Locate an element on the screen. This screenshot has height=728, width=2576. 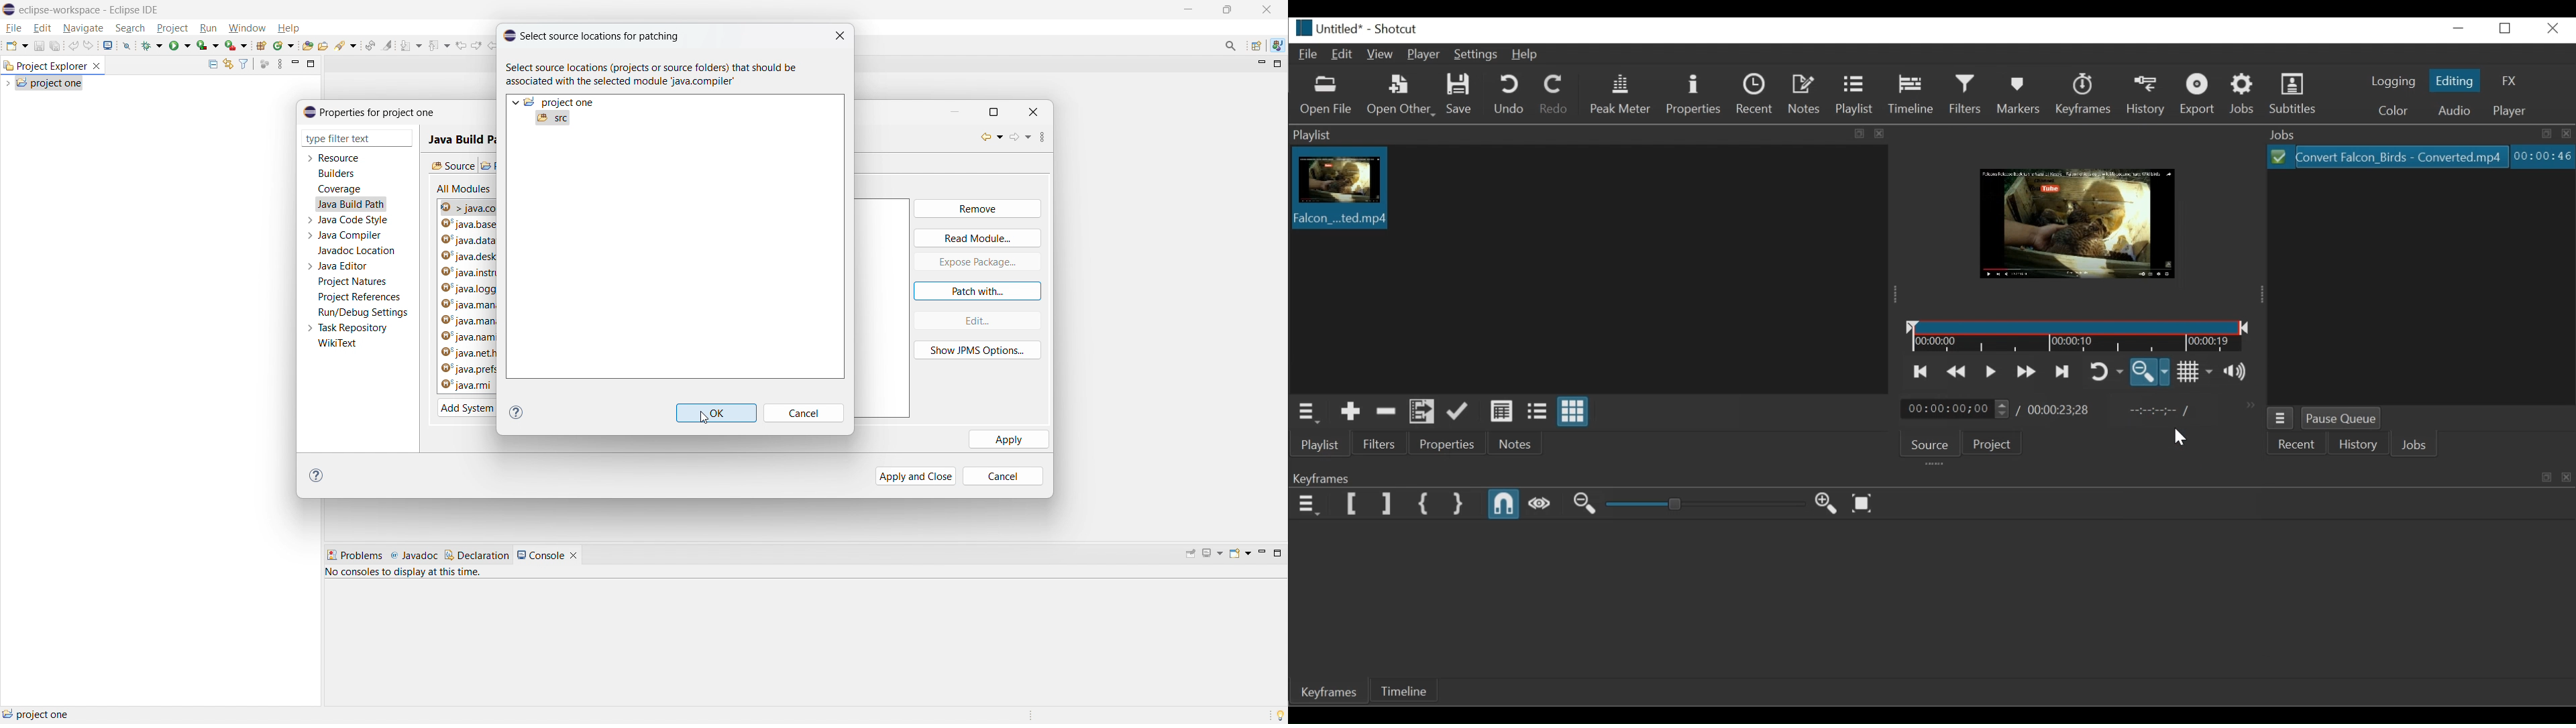
Playlist is located at coordinates (1322, 444).